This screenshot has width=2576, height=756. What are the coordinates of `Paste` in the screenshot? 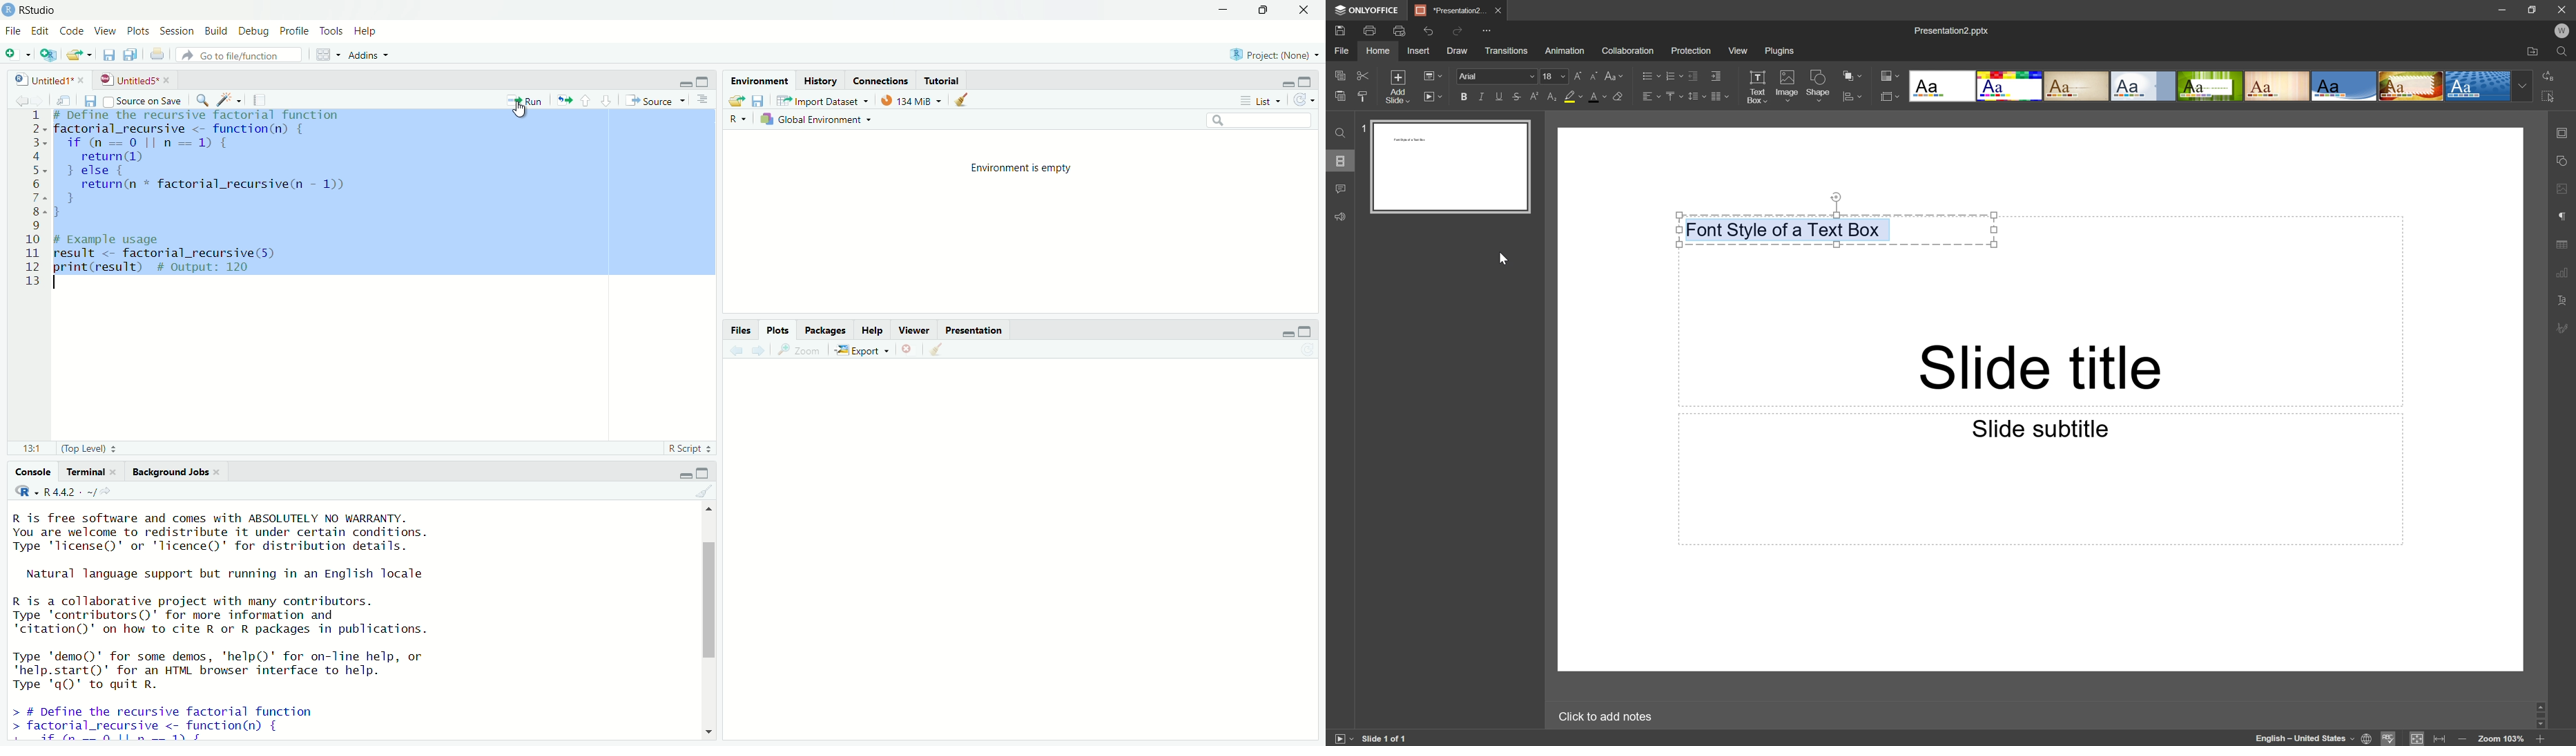 It's located at (1340, 95).